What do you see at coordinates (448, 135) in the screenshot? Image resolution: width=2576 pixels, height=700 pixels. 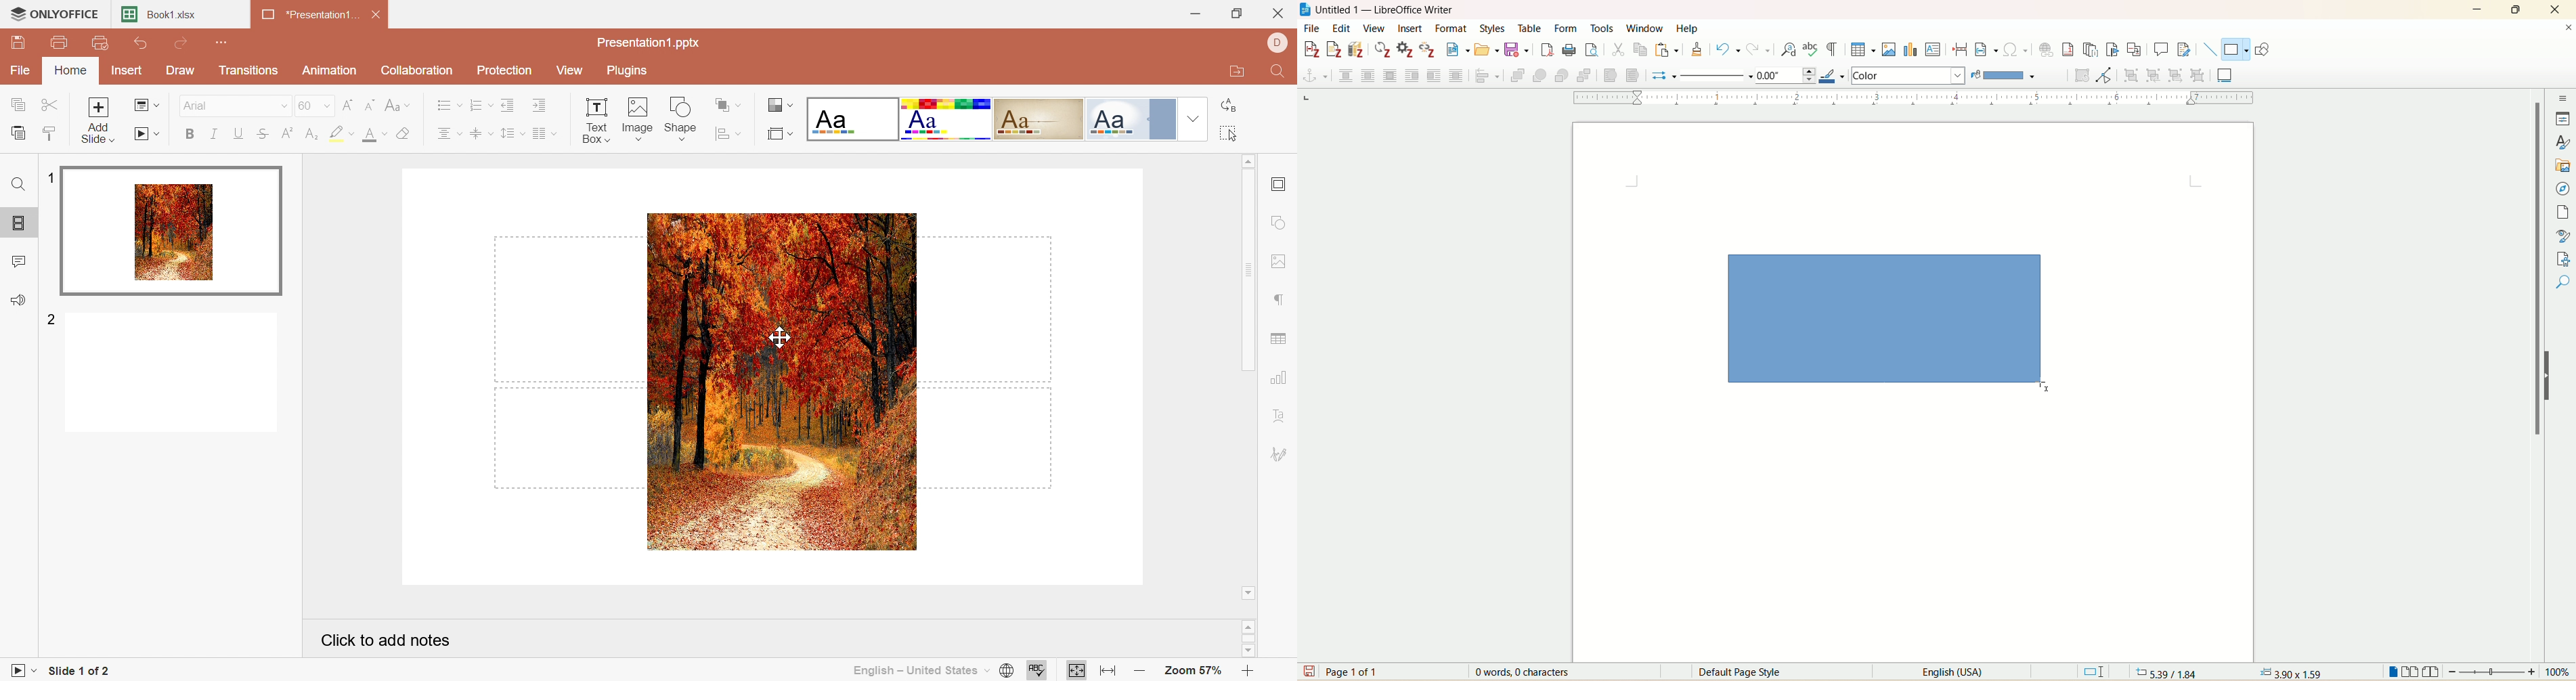 I see `Horizontal align` at bounding box center [448, 135].